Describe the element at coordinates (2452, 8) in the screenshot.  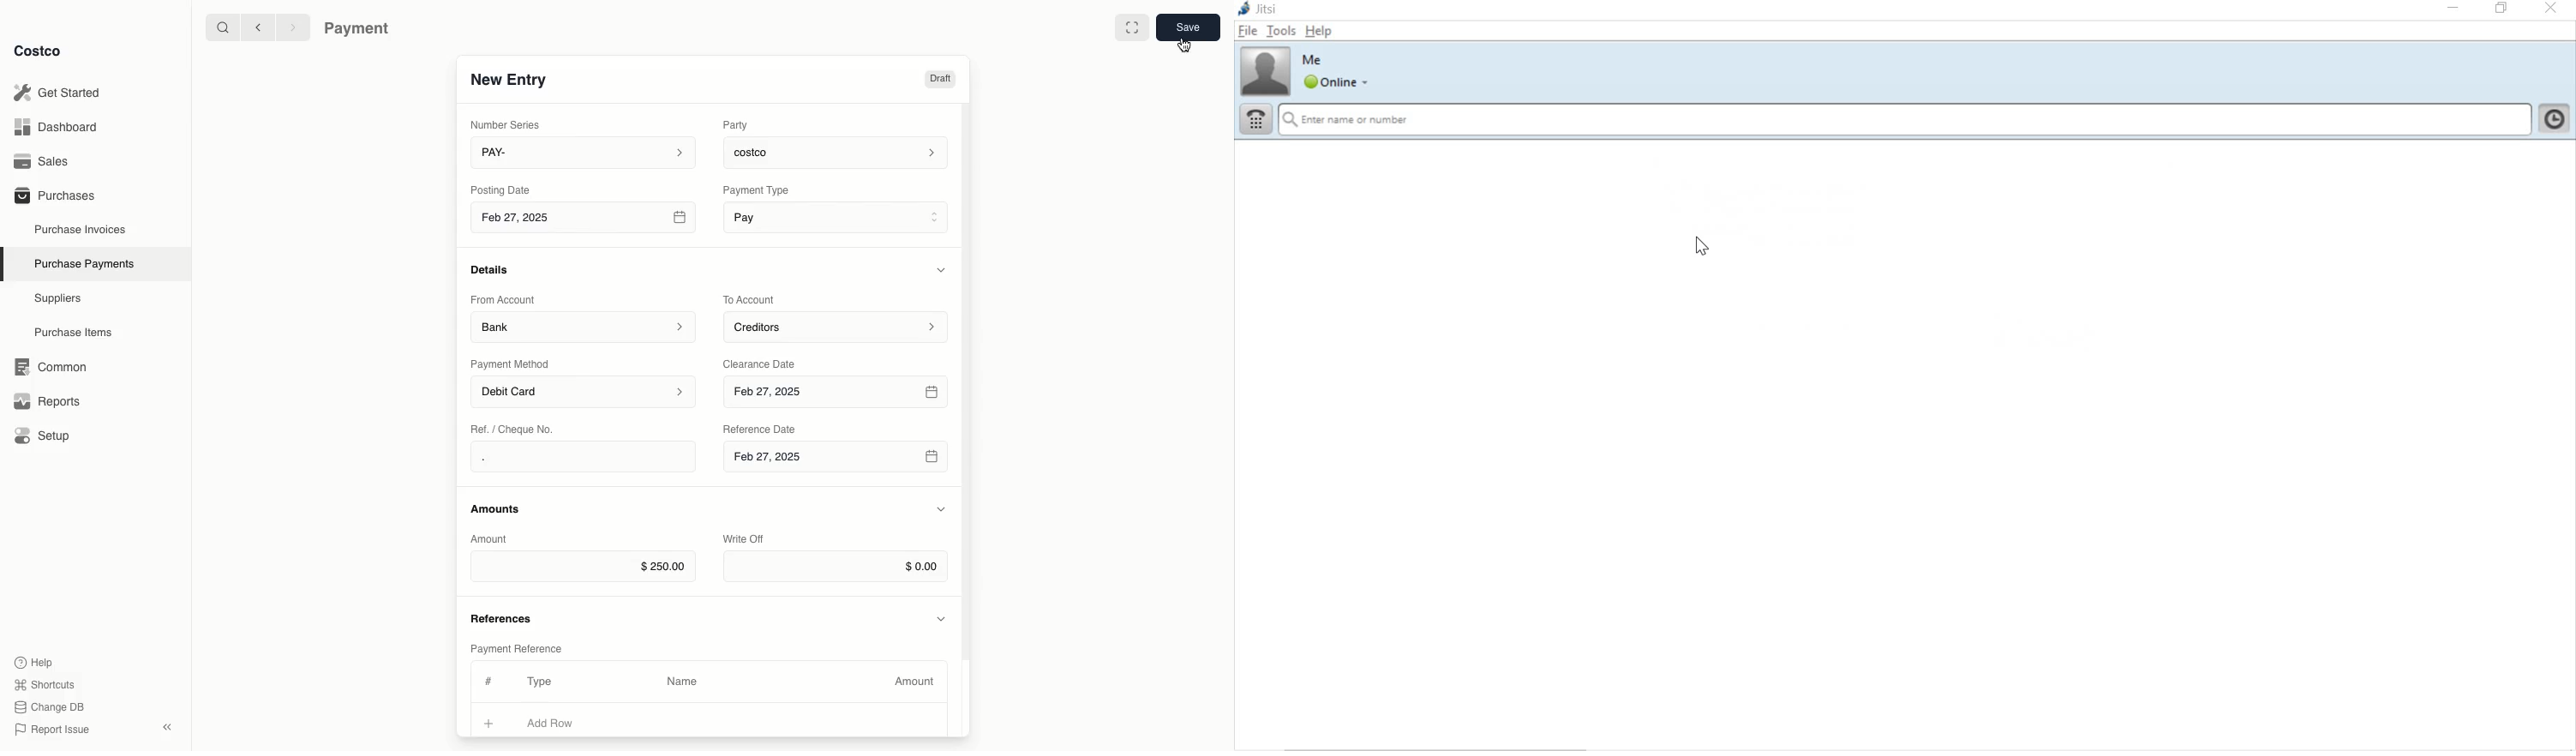
I see `minimize` at that location.